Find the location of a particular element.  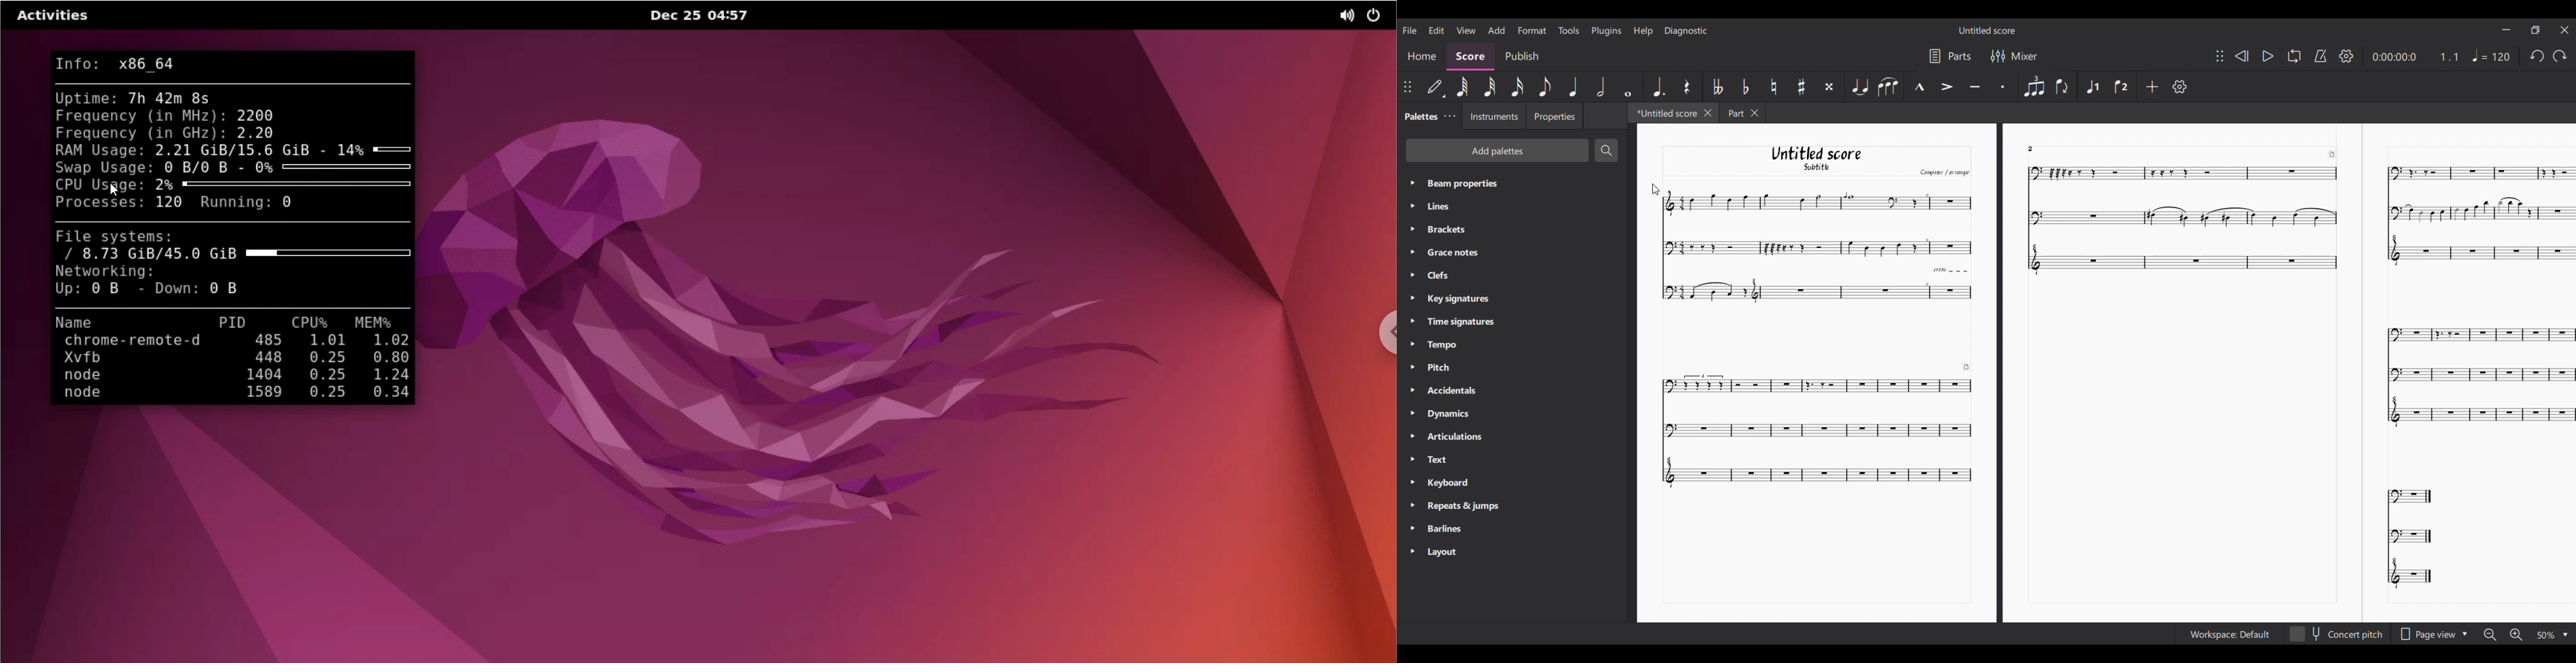

Current duration and ratio is located at coordinates (2416, 56).